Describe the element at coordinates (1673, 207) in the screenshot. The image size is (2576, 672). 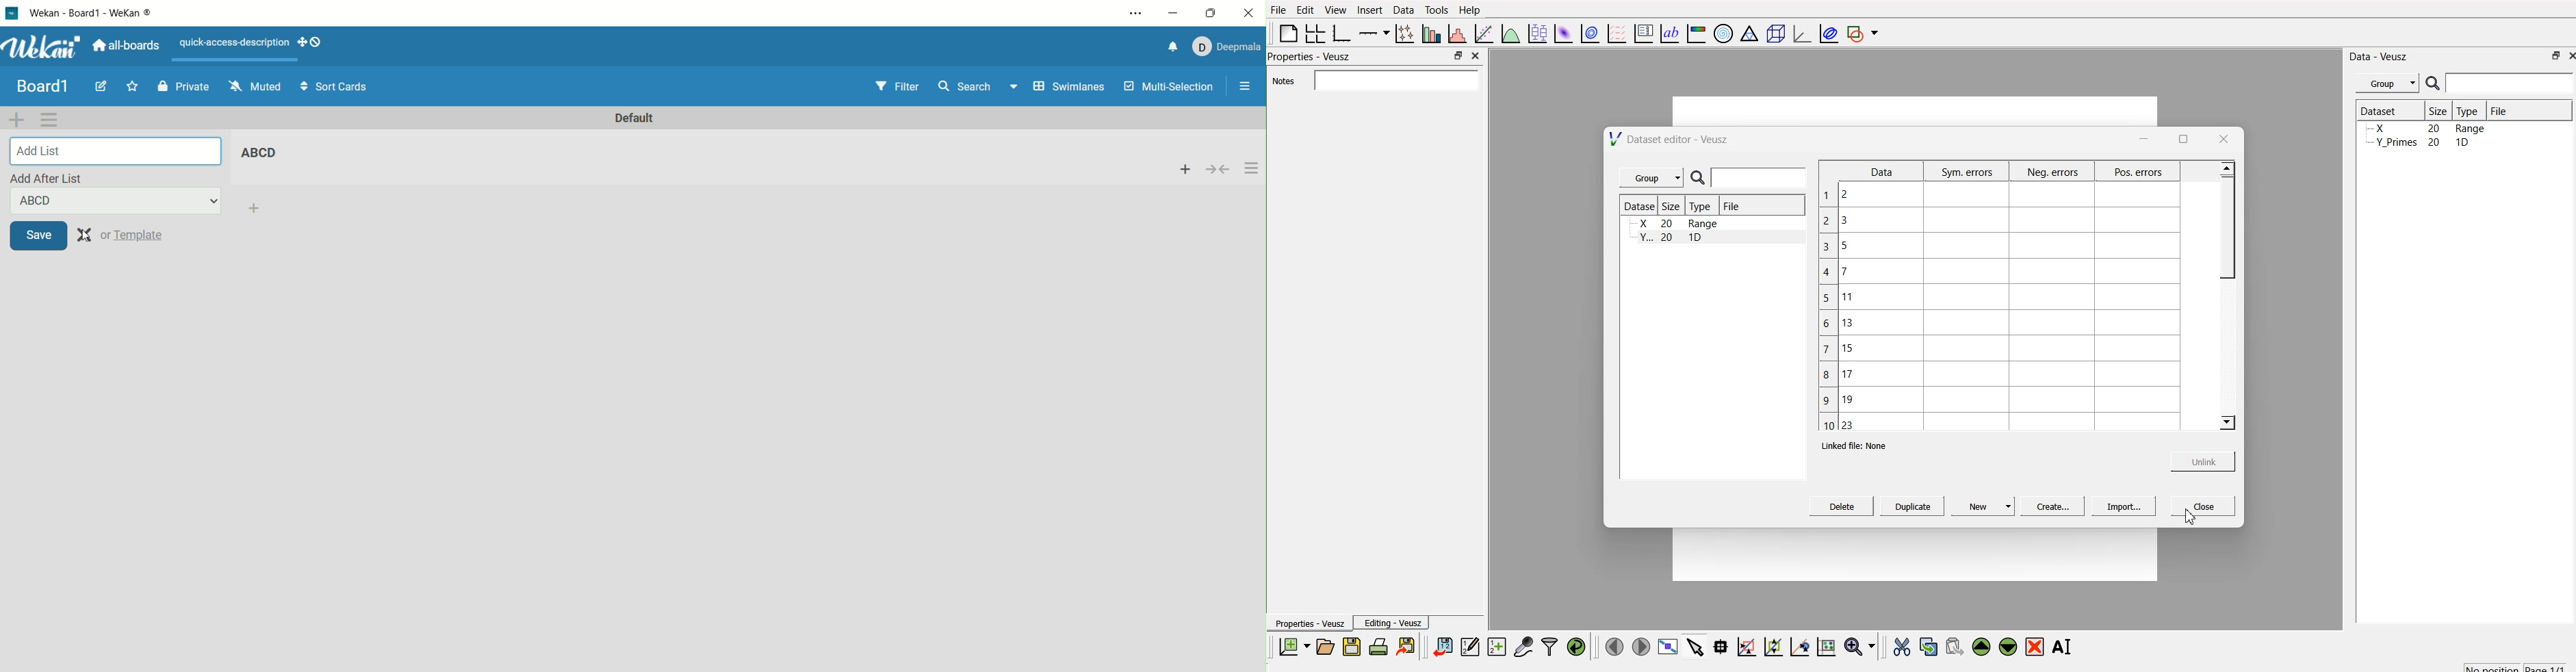
I see `| Size` at that location.